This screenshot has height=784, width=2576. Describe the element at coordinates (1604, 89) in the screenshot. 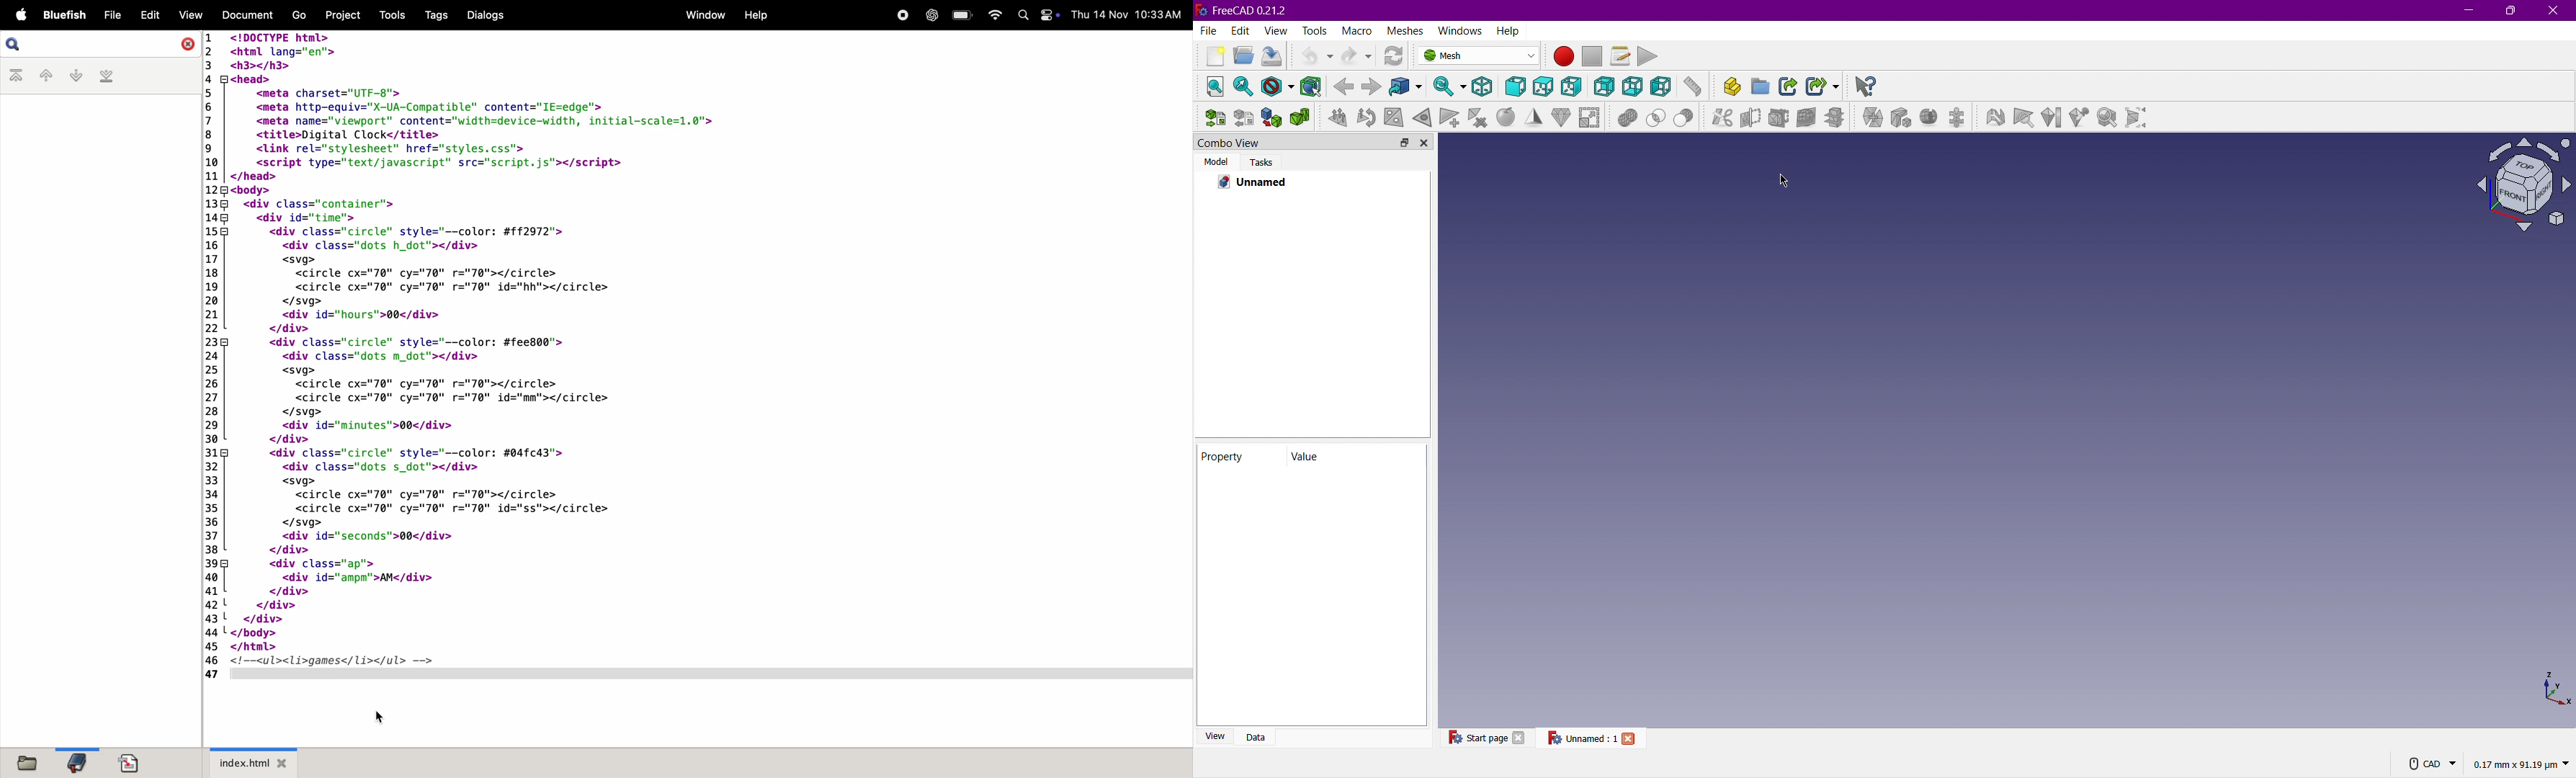

I see `Back` at that location.